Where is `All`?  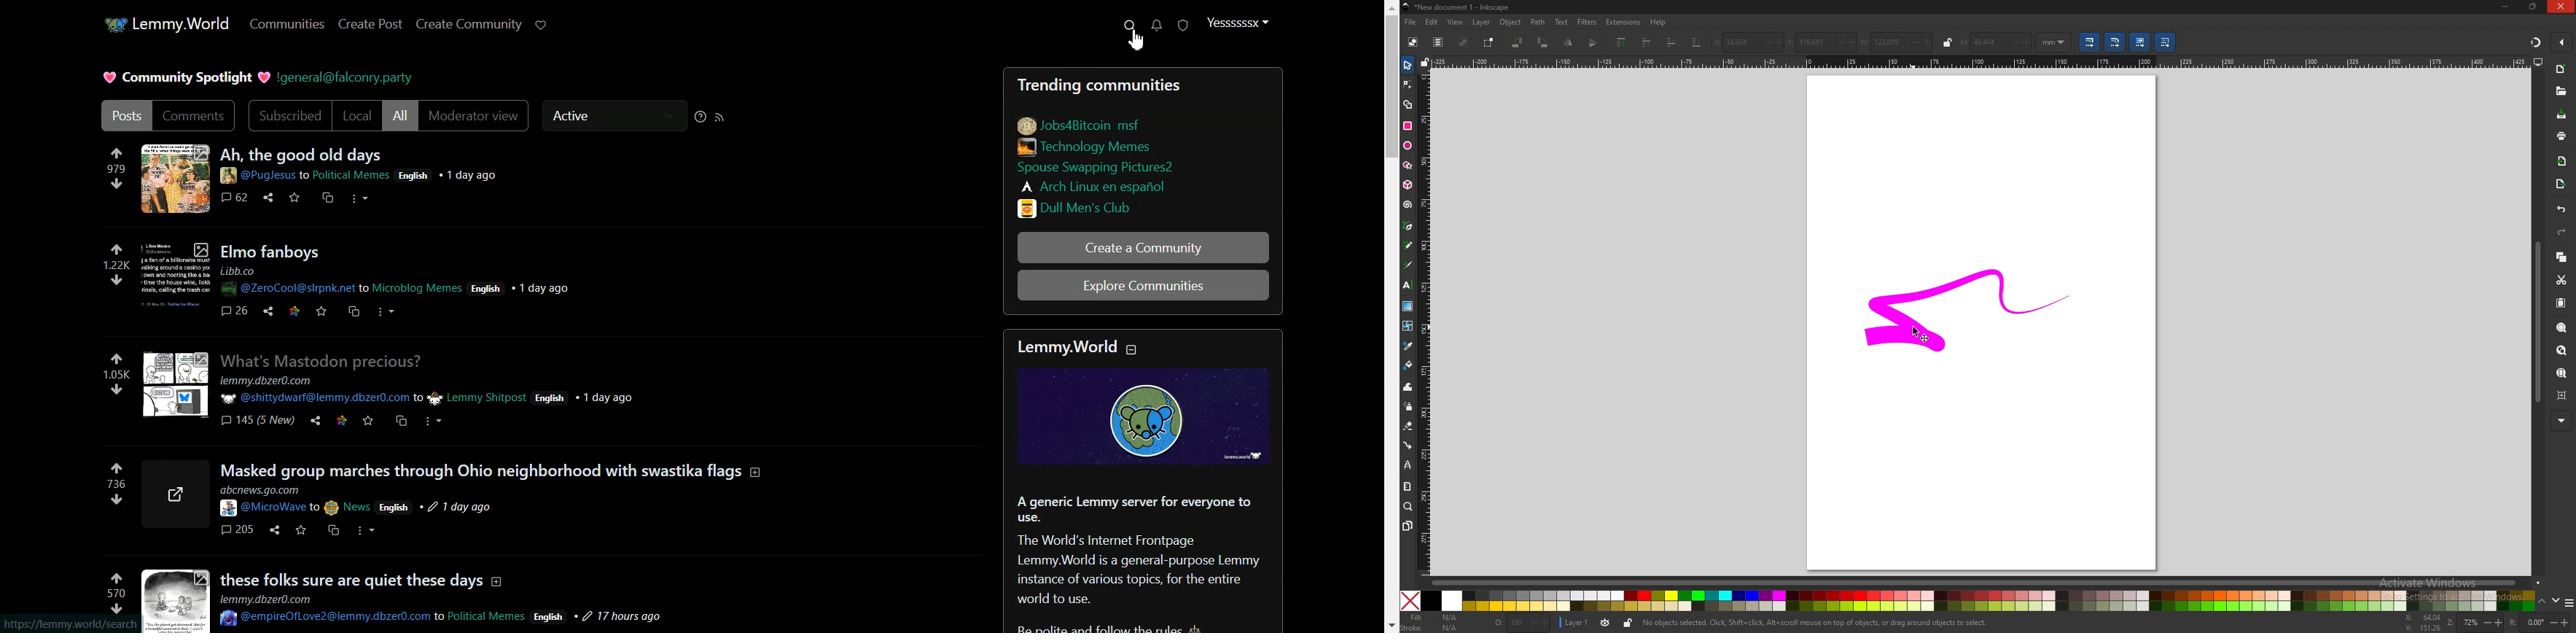 All is located at coordinates (399, 116).